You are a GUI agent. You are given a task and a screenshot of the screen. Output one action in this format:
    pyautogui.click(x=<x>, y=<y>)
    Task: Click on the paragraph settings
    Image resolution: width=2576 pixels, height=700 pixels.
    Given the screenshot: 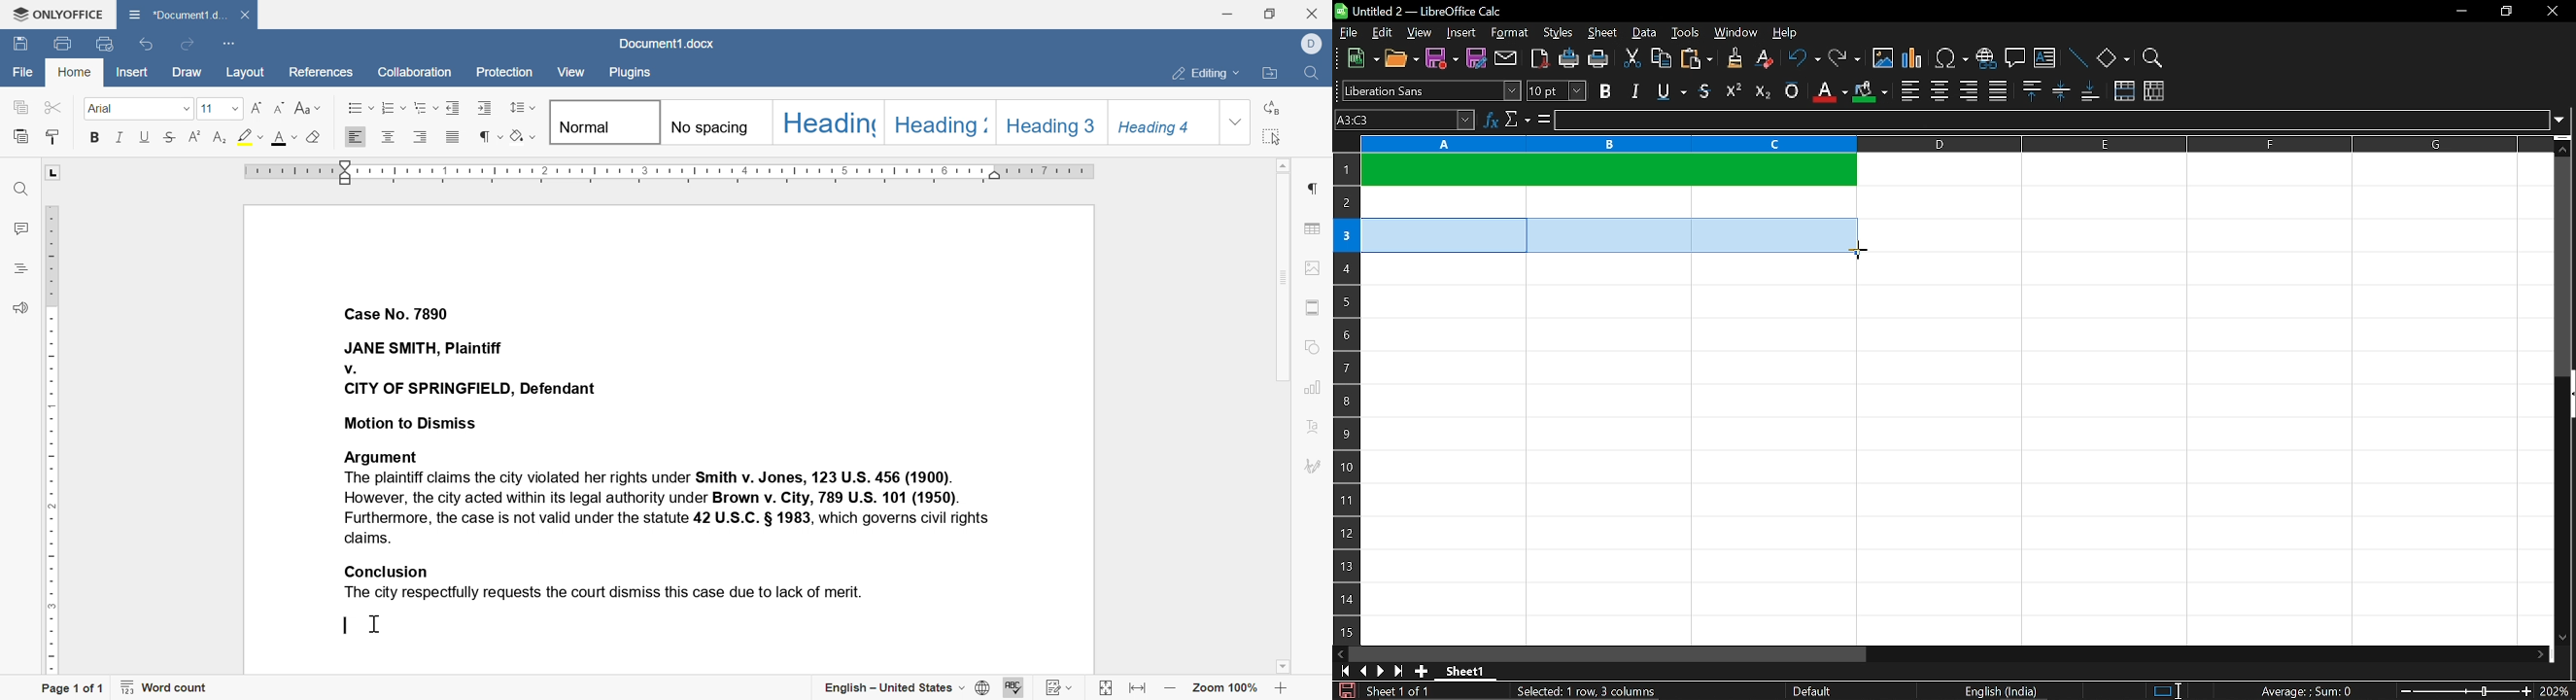 What is the action you would take?
    pyautogui.click(x=1313, y=188)
    